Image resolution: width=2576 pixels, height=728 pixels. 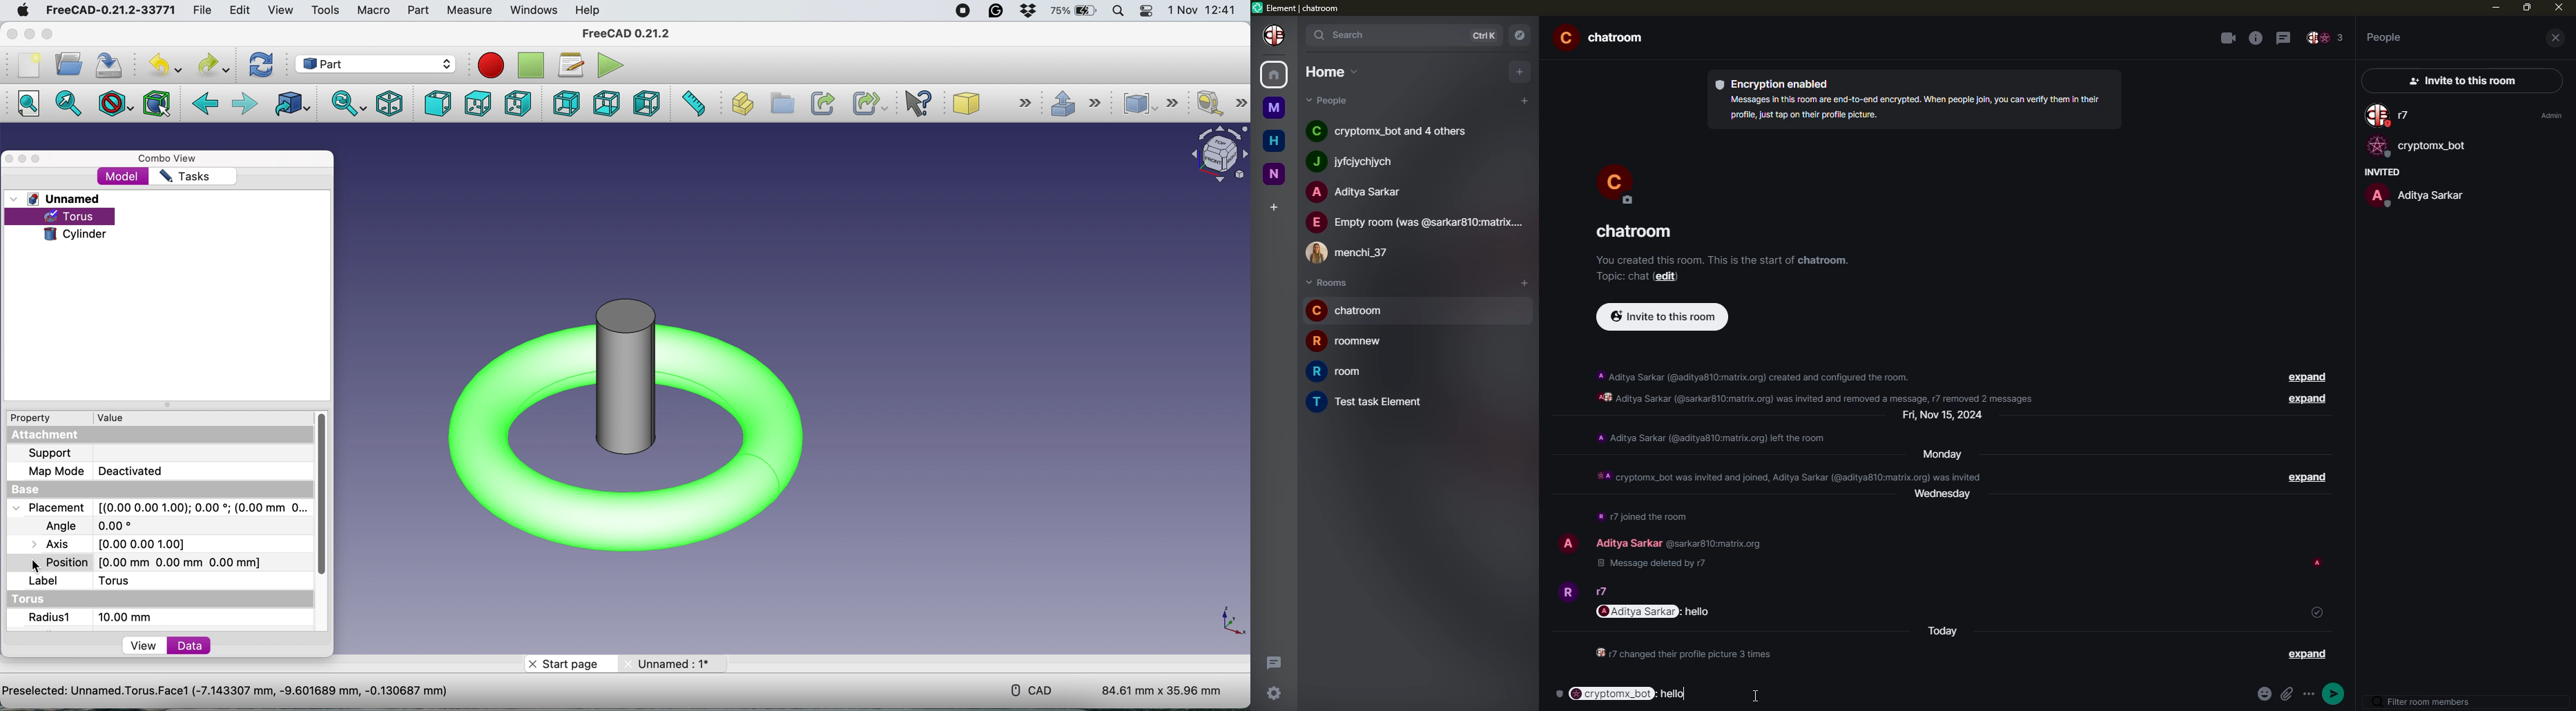 I want to click on room, so click(x=1348, y=340).